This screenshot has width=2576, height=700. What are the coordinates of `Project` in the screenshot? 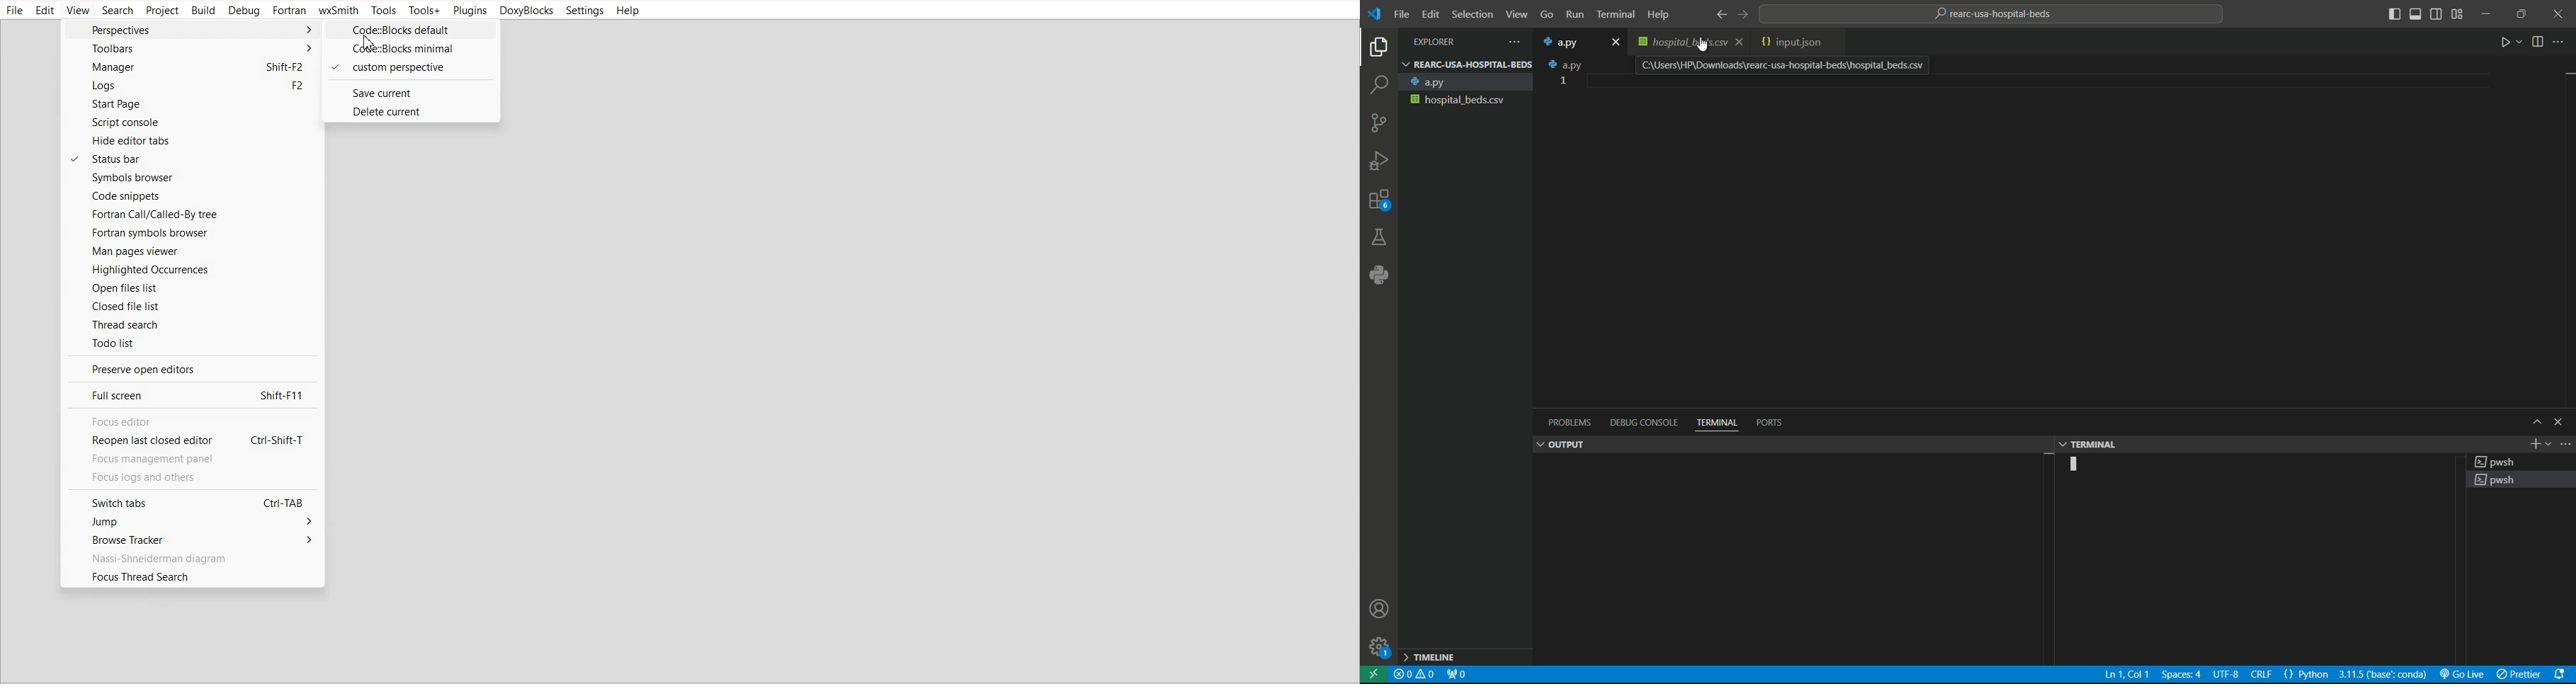 It's located at (163, 11).